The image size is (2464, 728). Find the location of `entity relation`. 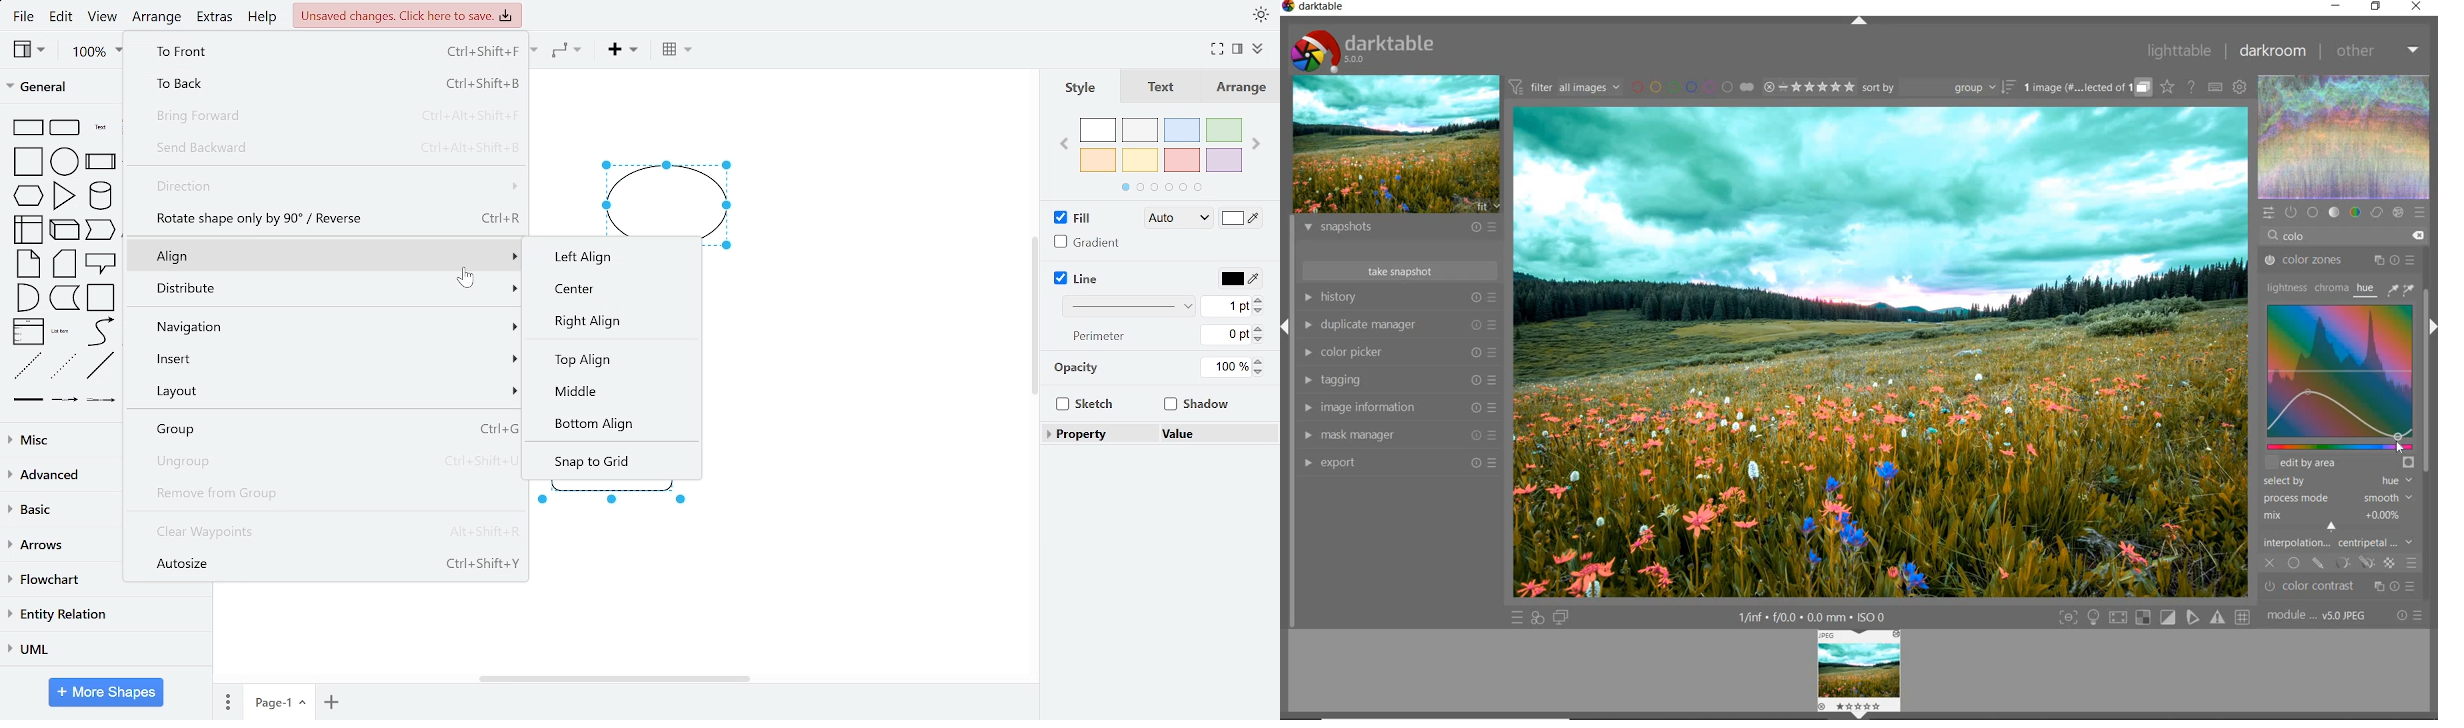

entity relation is located at coordinates (102, 614).